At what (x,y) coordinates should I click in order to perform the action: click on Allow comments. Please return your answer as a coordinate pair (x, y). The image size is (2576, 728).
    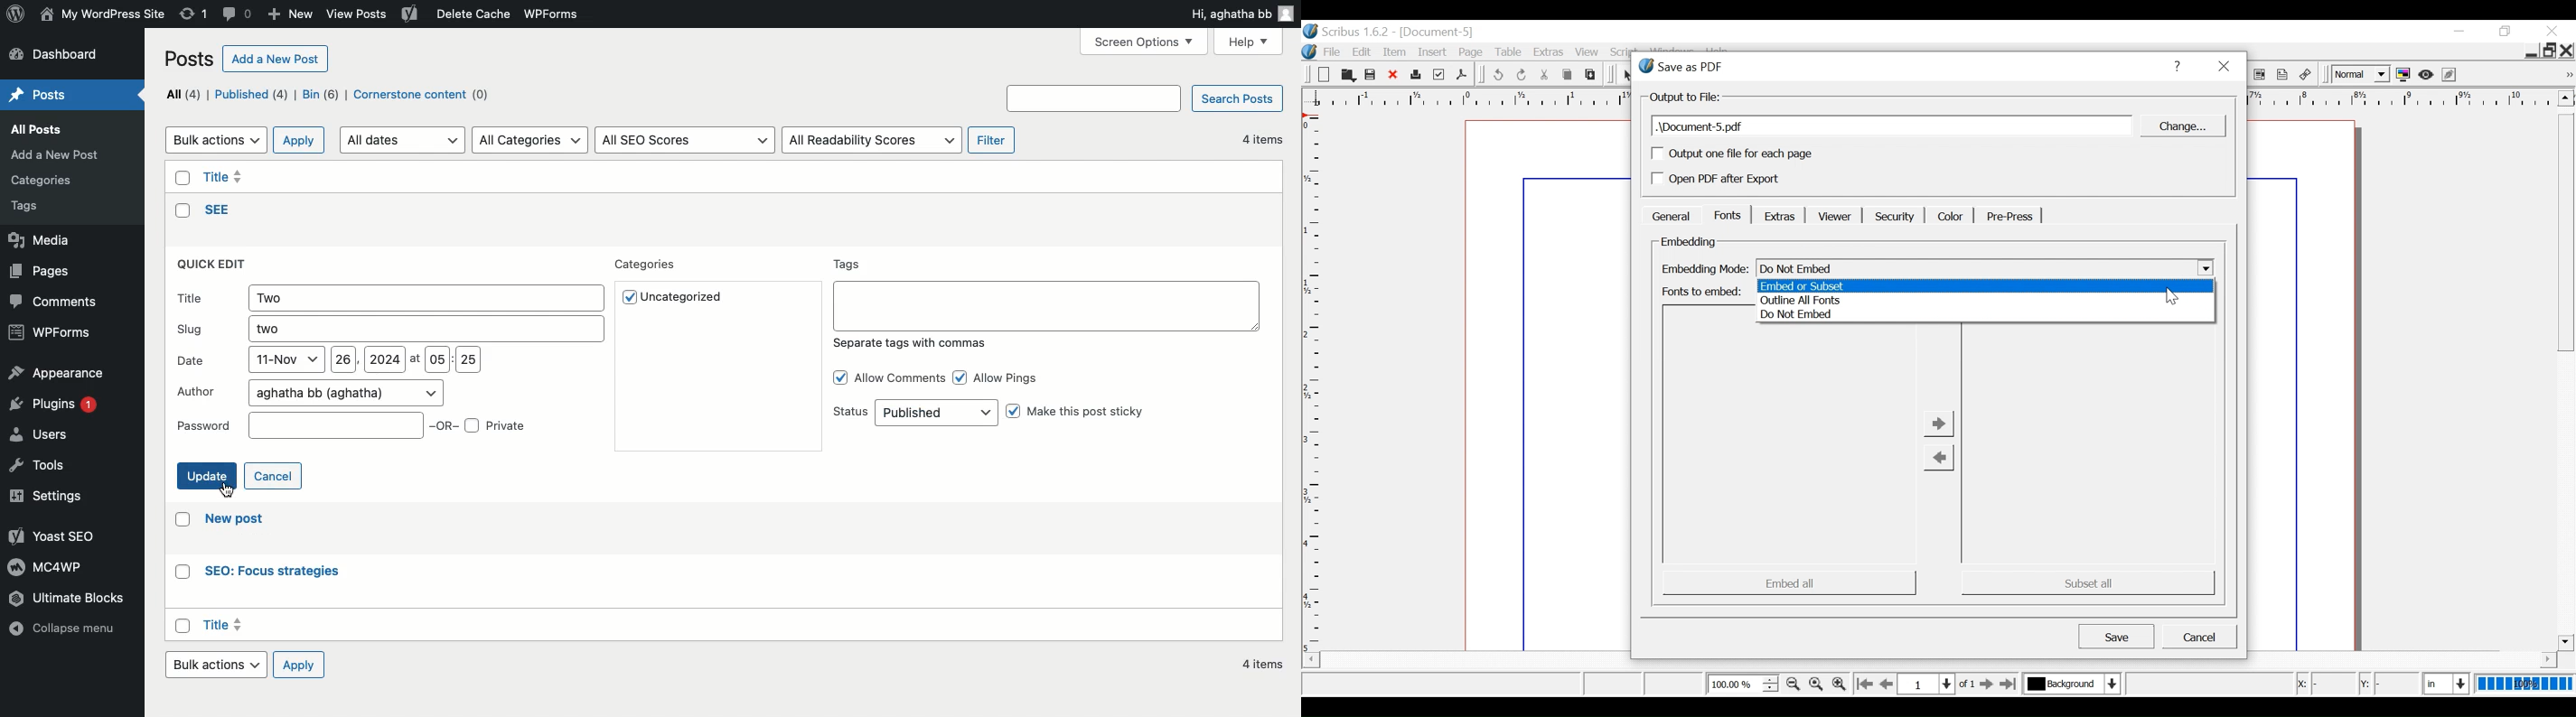
    Looking at the image, I should click on (887, 377).